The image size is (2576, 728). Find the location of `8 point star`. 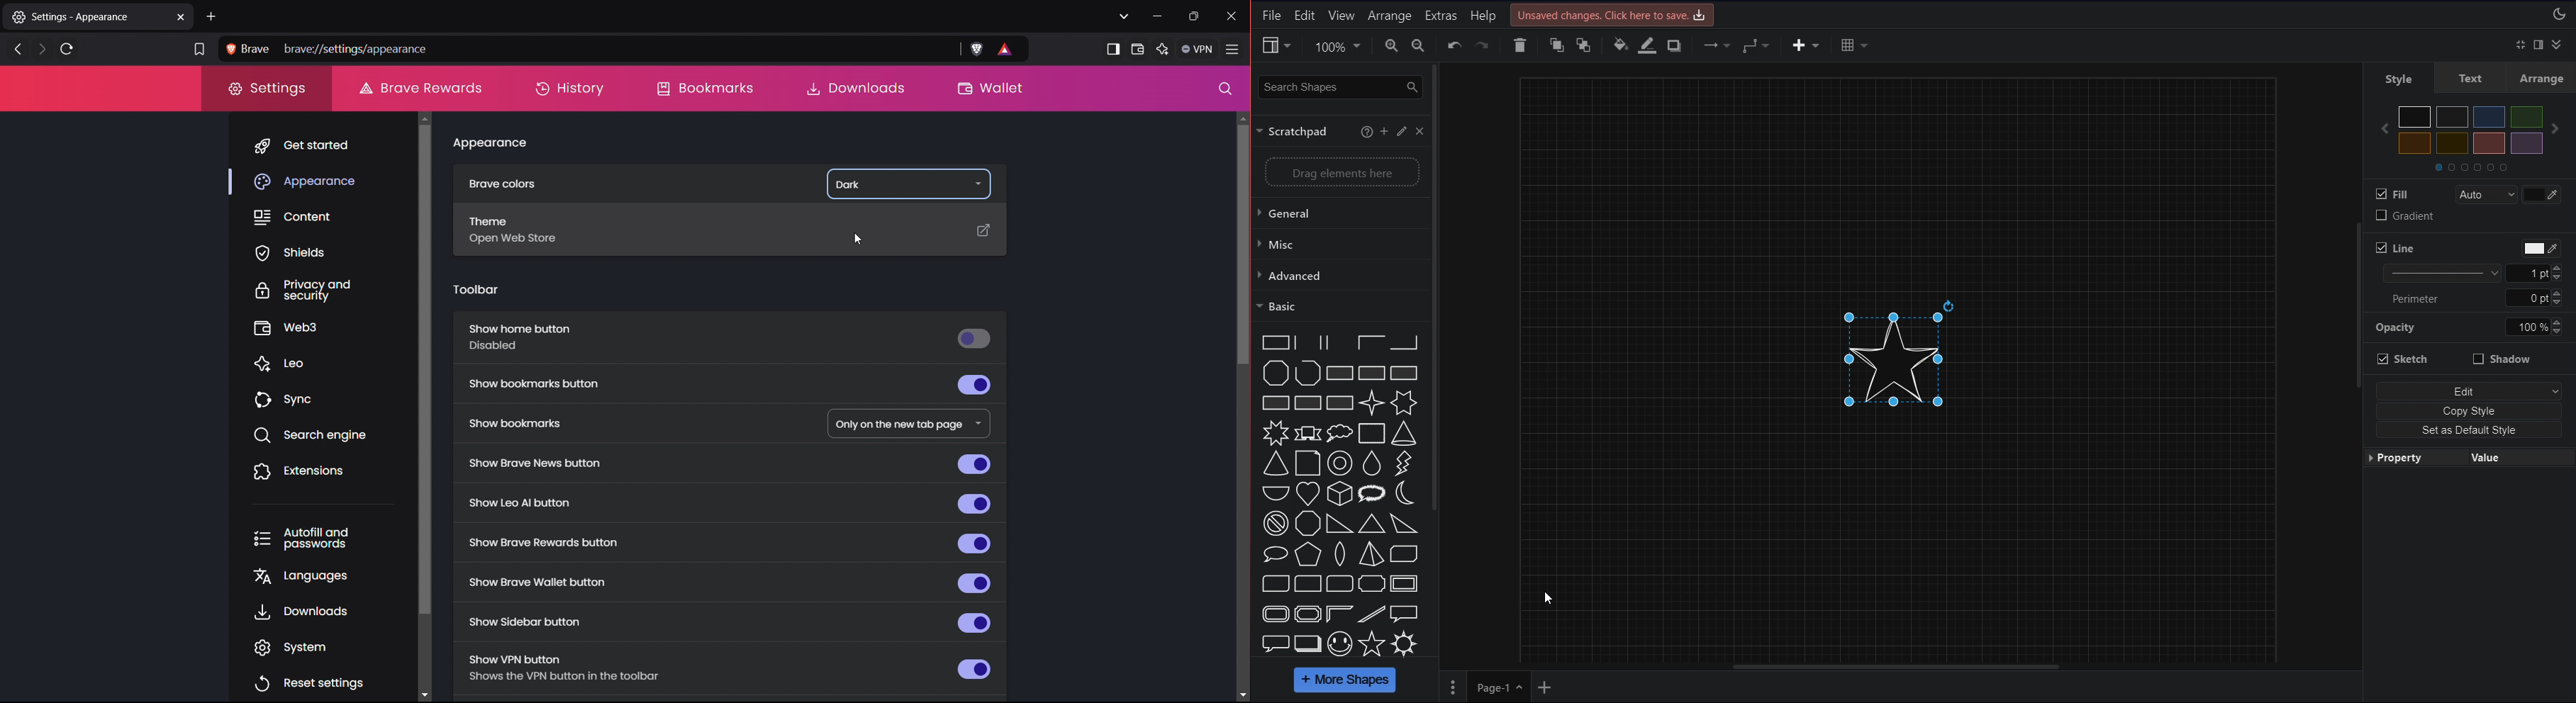

8 point star is located at coordinates (1275, 433).